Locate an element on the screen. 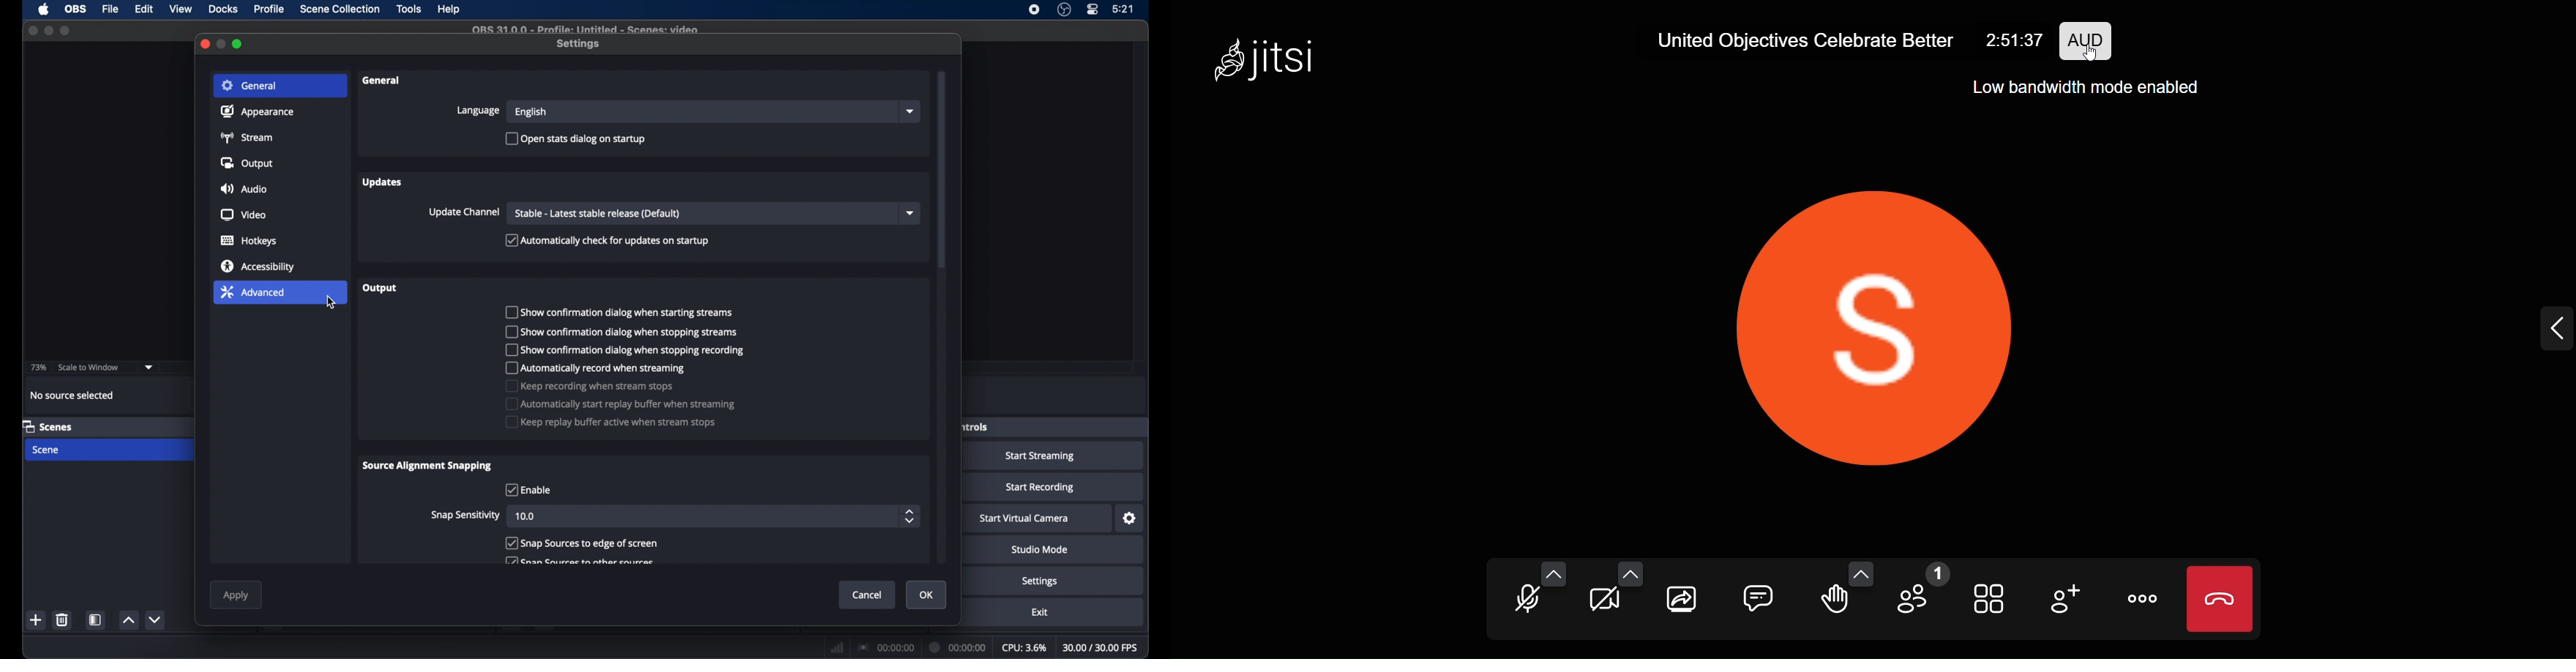 This screenshot has height=672, width=2576. keep replay buffer active when stream stops is located at coordinates (612, 422).